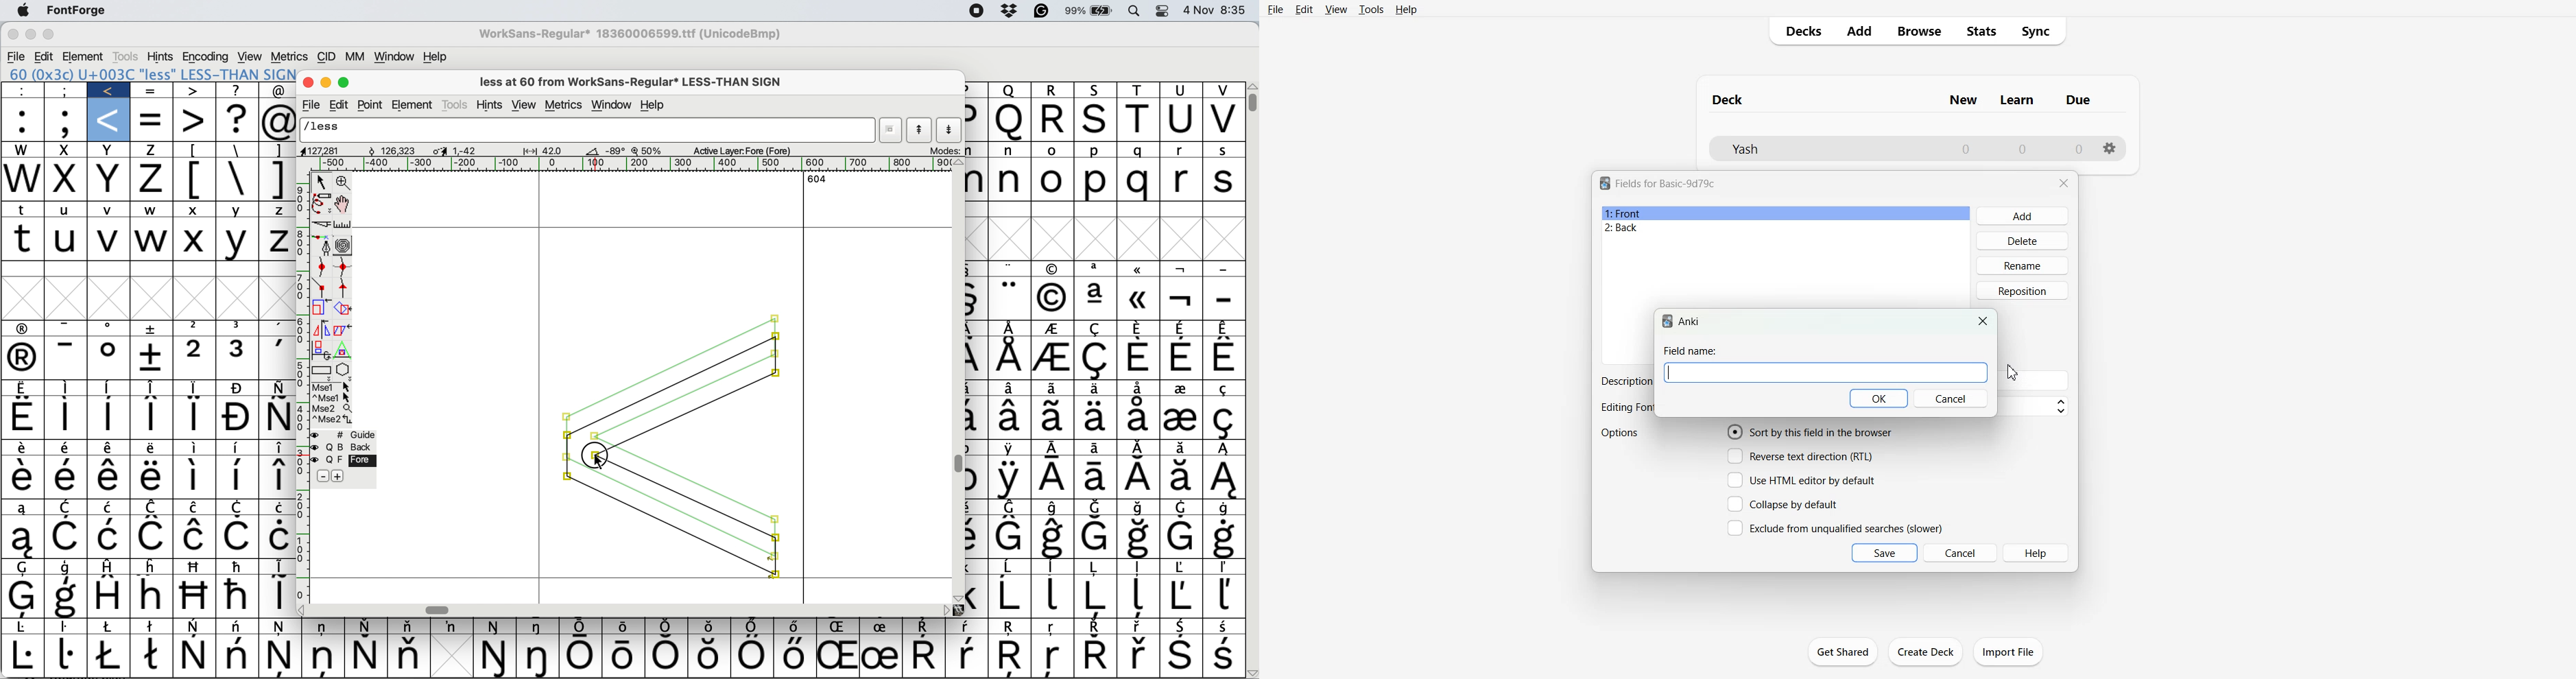 The image size is (2576, 700). Describe the element at coordinates (672, 448) in the screenshot. I see `drag glyph to baseline` at that location.